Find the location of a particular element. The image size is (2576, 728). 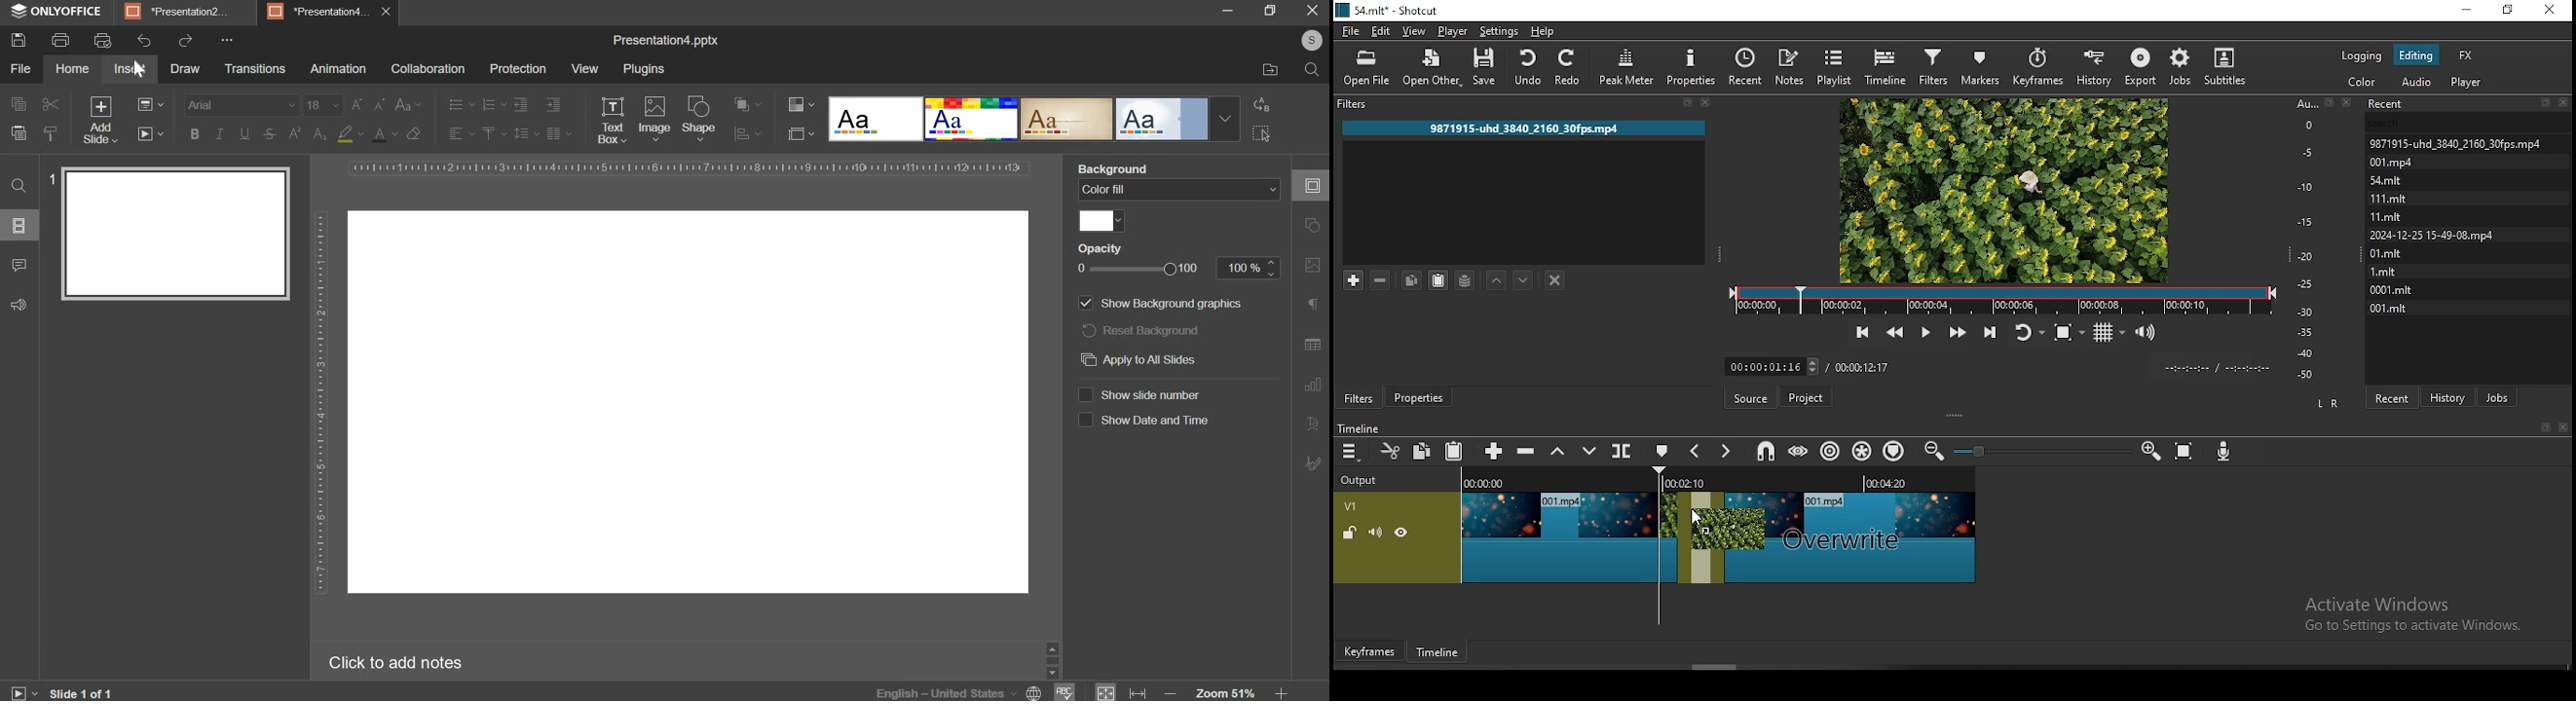

Presentation2 is located at coordinates (181, 10).